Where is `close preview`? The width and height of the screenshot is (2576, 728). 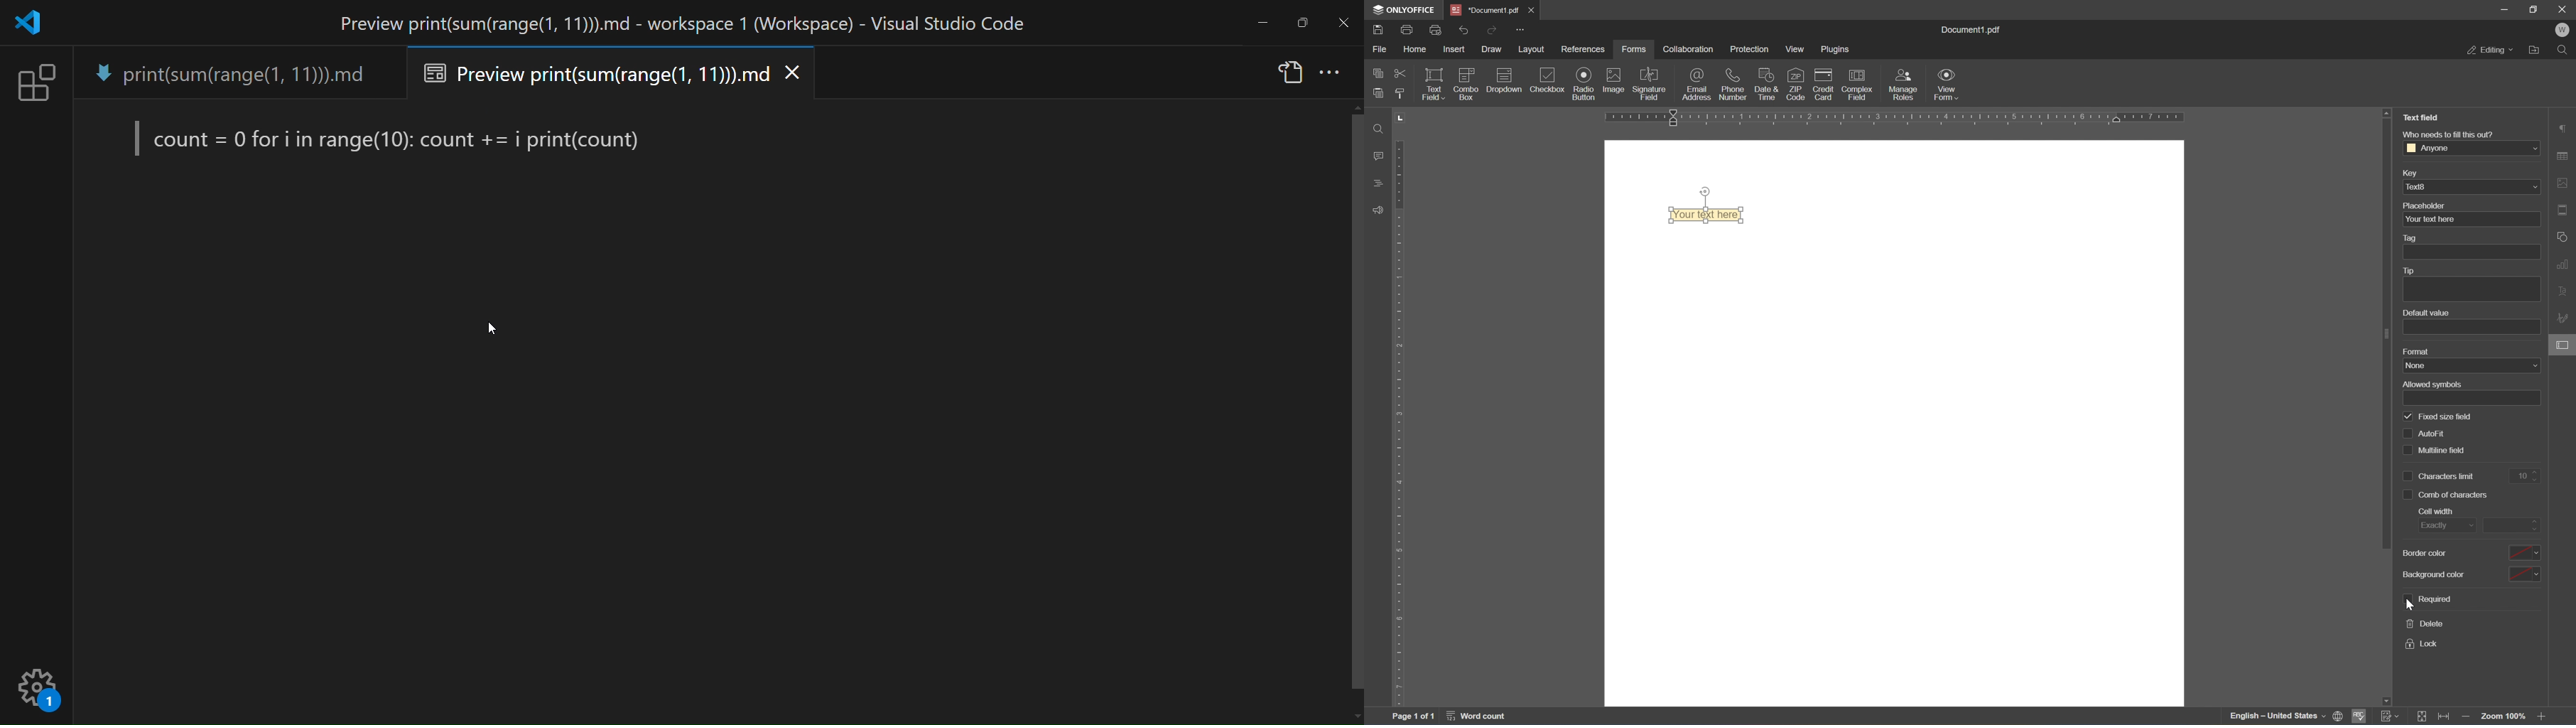 close preview is located at coordinates (789, 72).